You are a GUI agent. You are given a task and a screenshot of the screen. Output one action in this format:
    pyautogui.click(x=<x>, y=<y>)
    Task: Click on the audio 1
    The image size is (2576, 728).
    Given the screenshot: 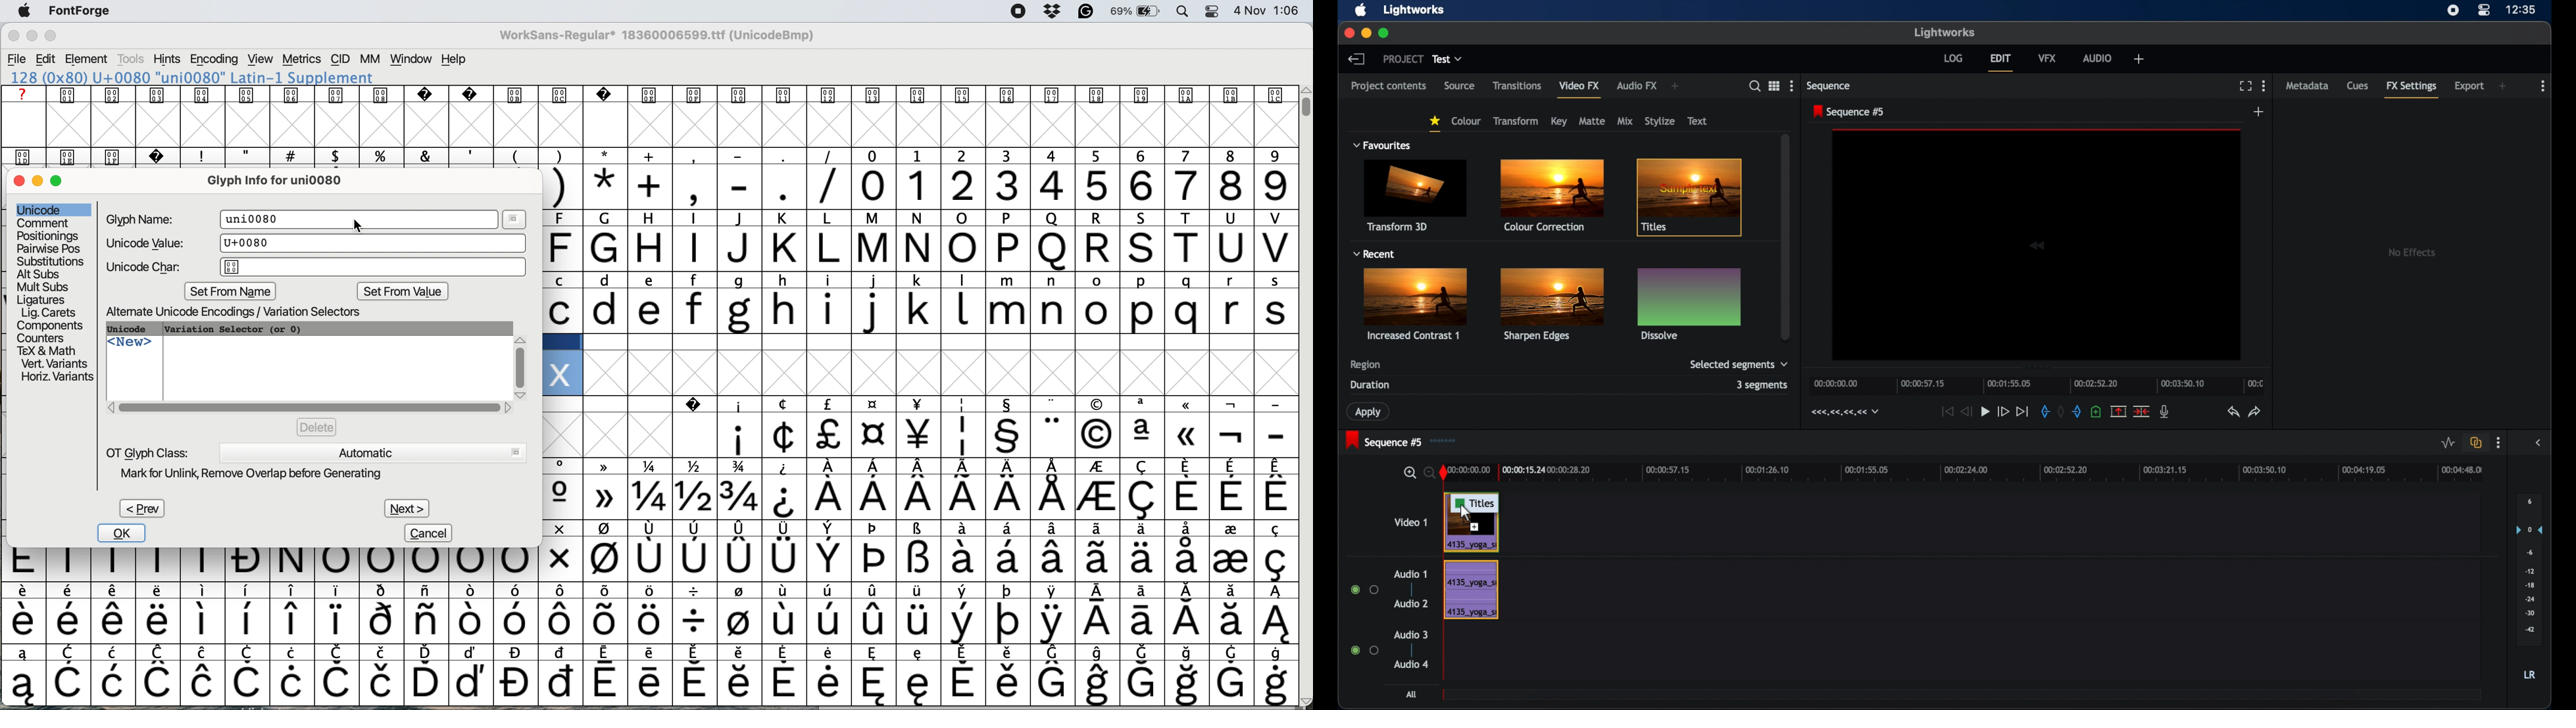 What is the action you would take?
    pyautogui.click(x=1410, y=575)
    